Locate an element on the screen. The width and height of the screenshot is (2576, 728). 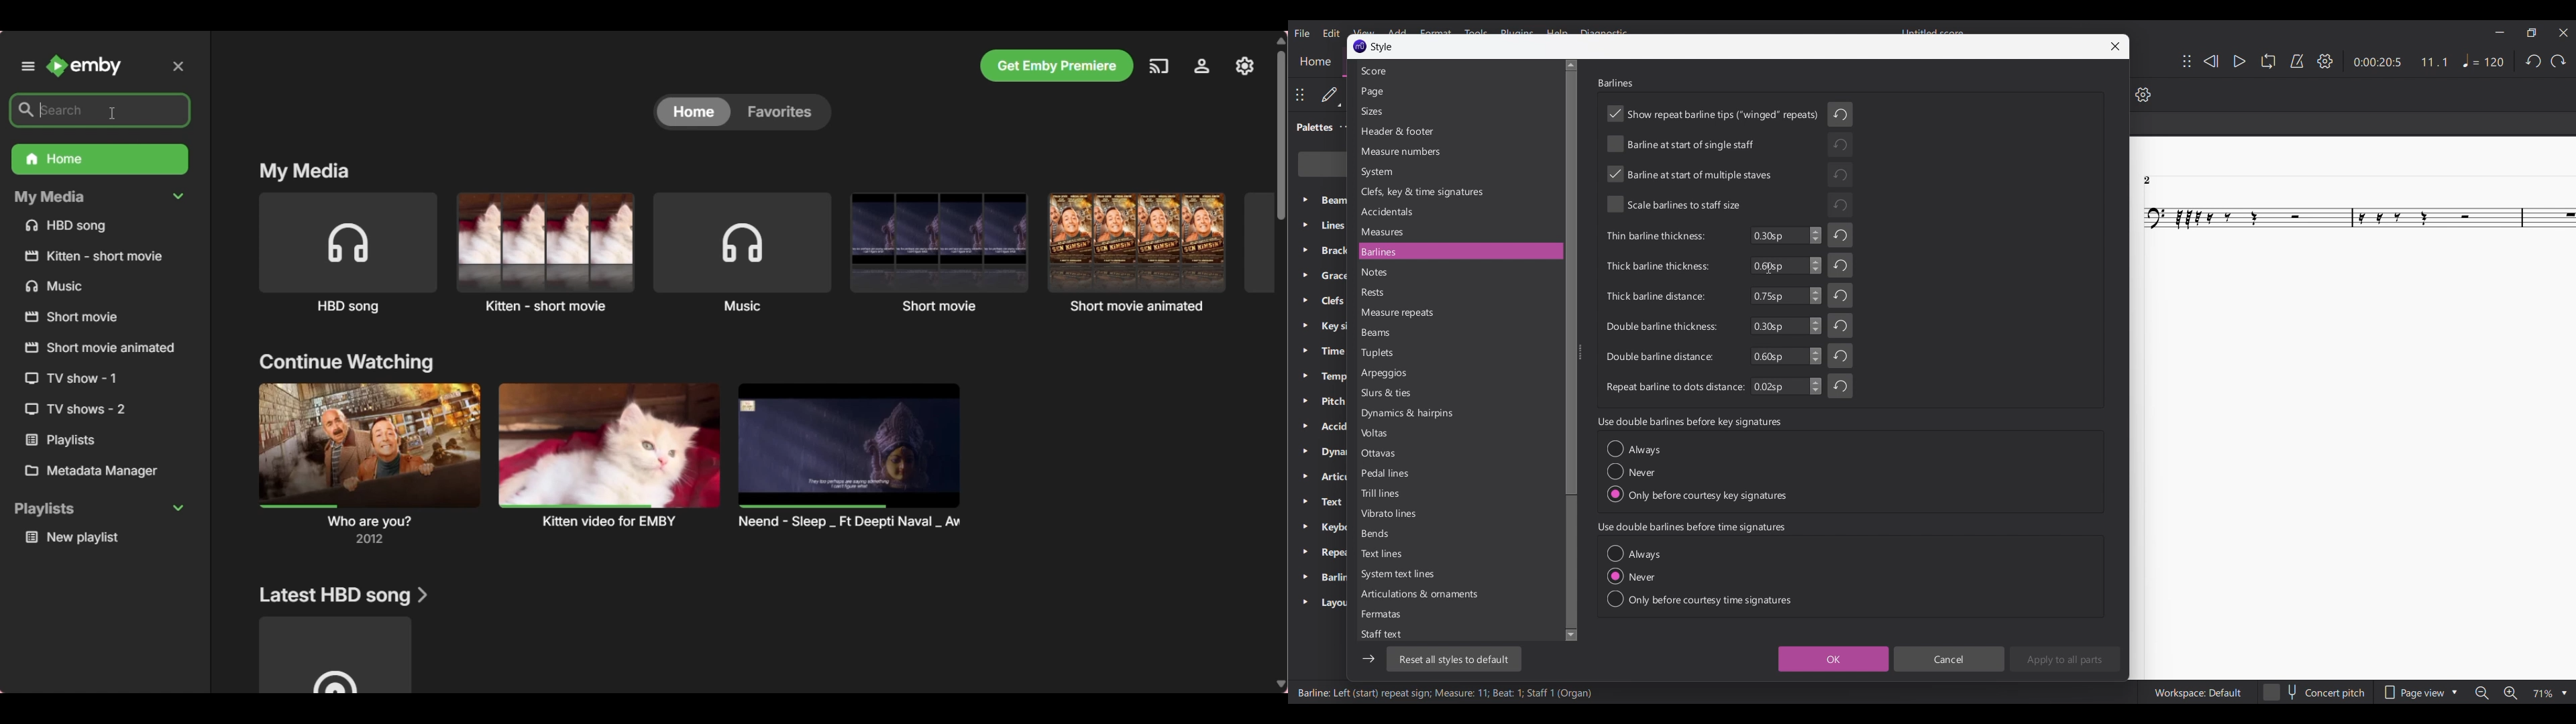
Reset to default is located at coordinates (1454, 658).